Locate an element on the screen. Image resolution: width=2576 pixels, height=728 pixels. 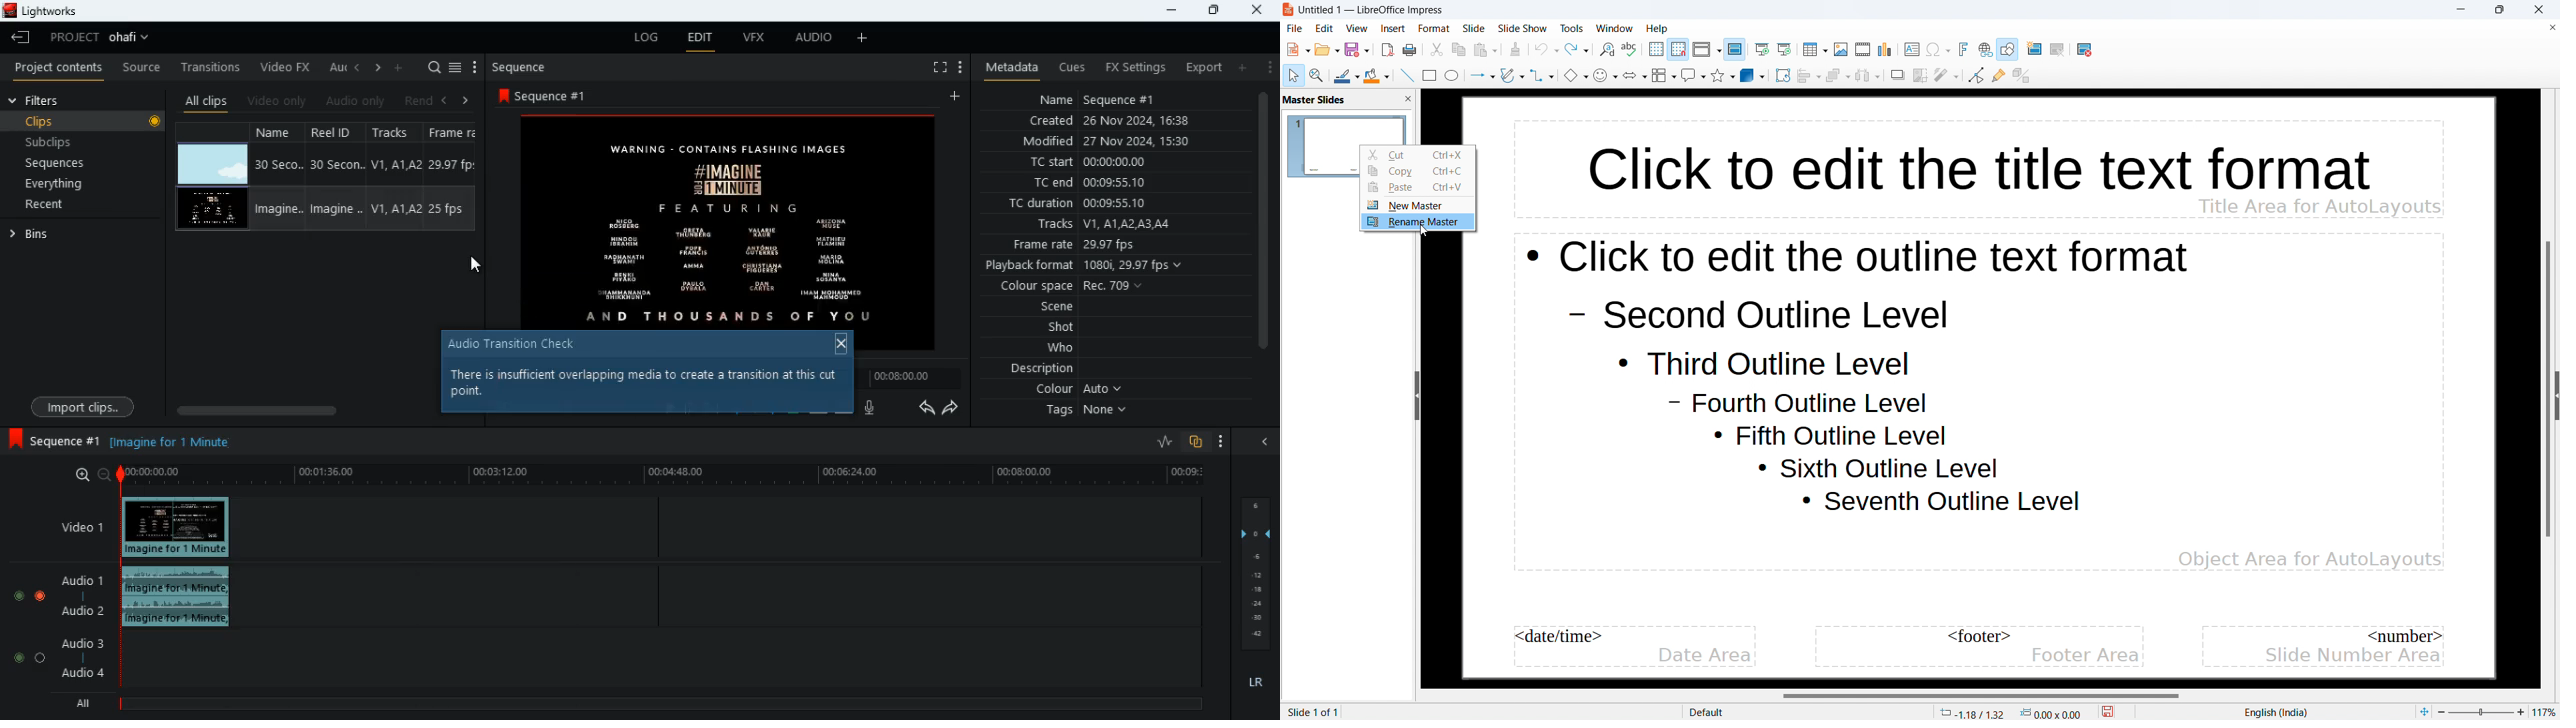
3D objects is located at coordinates (1753, 75).